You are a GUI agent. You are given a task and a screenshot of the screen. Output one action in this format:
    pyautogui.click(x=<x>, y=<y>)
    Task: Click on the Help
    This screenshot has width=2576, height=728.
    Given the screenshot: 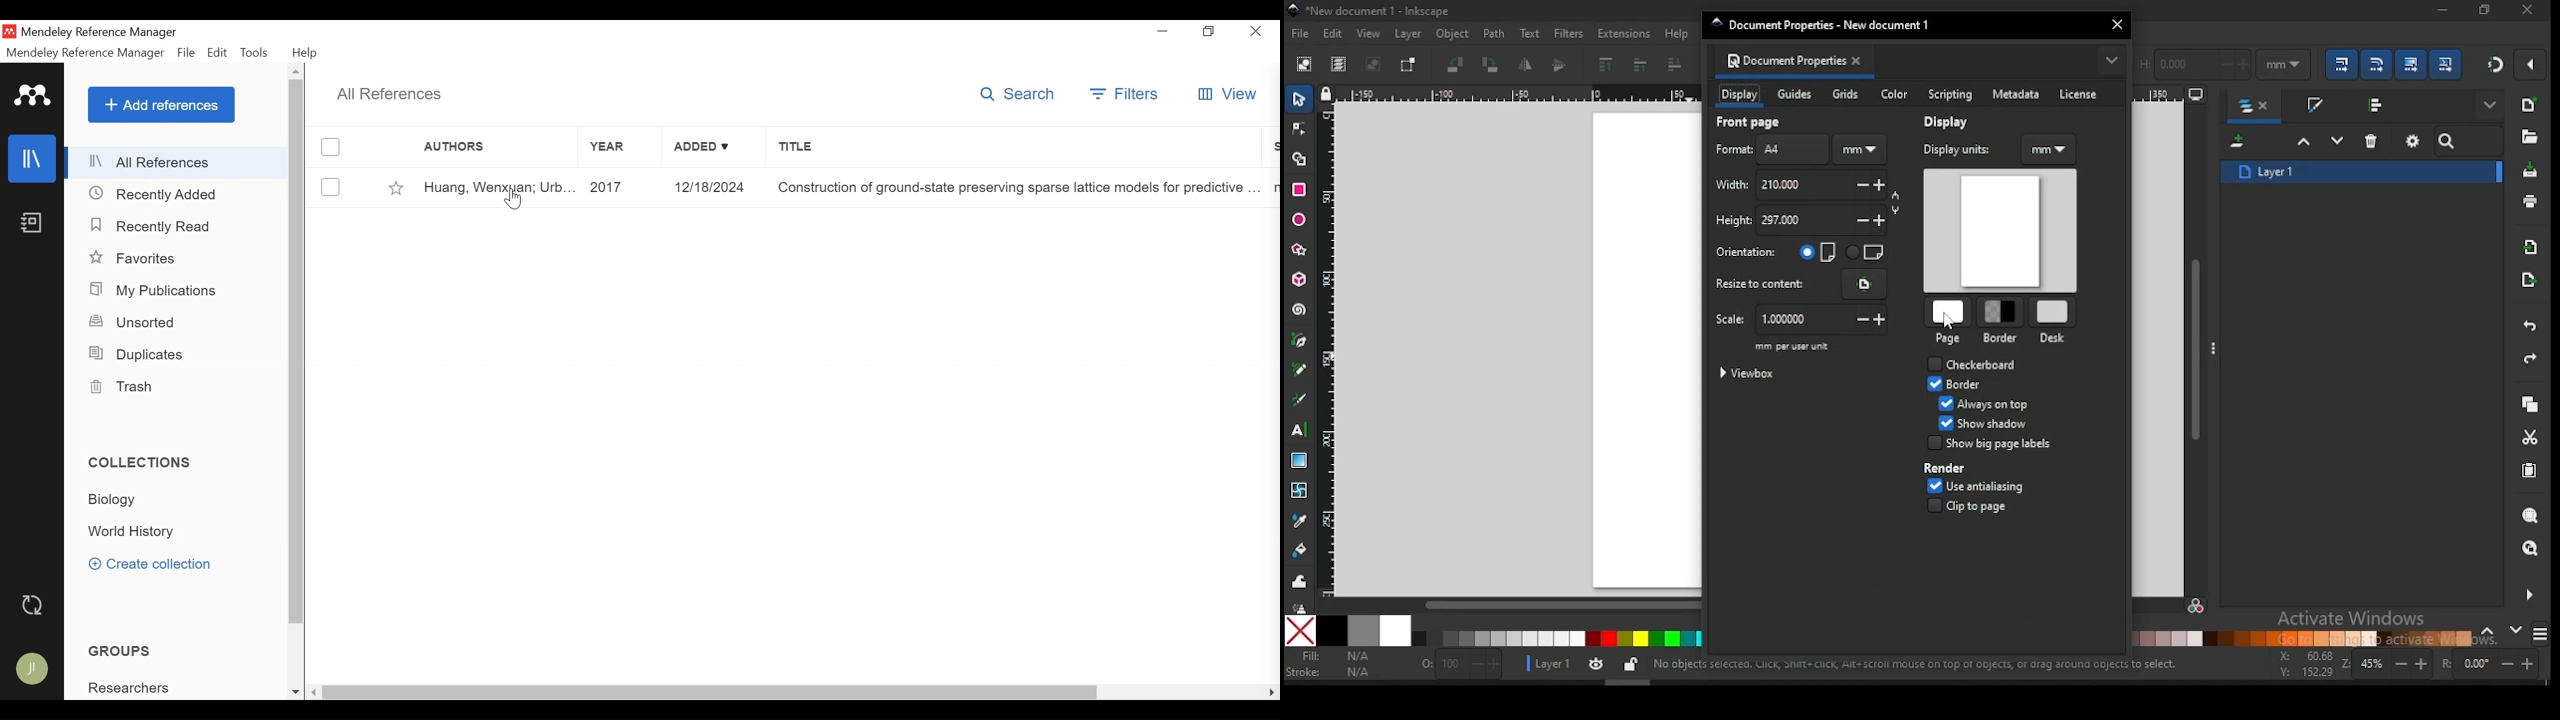 What is the action you would take?
    pyautogui.click(x=307, y=53)
    